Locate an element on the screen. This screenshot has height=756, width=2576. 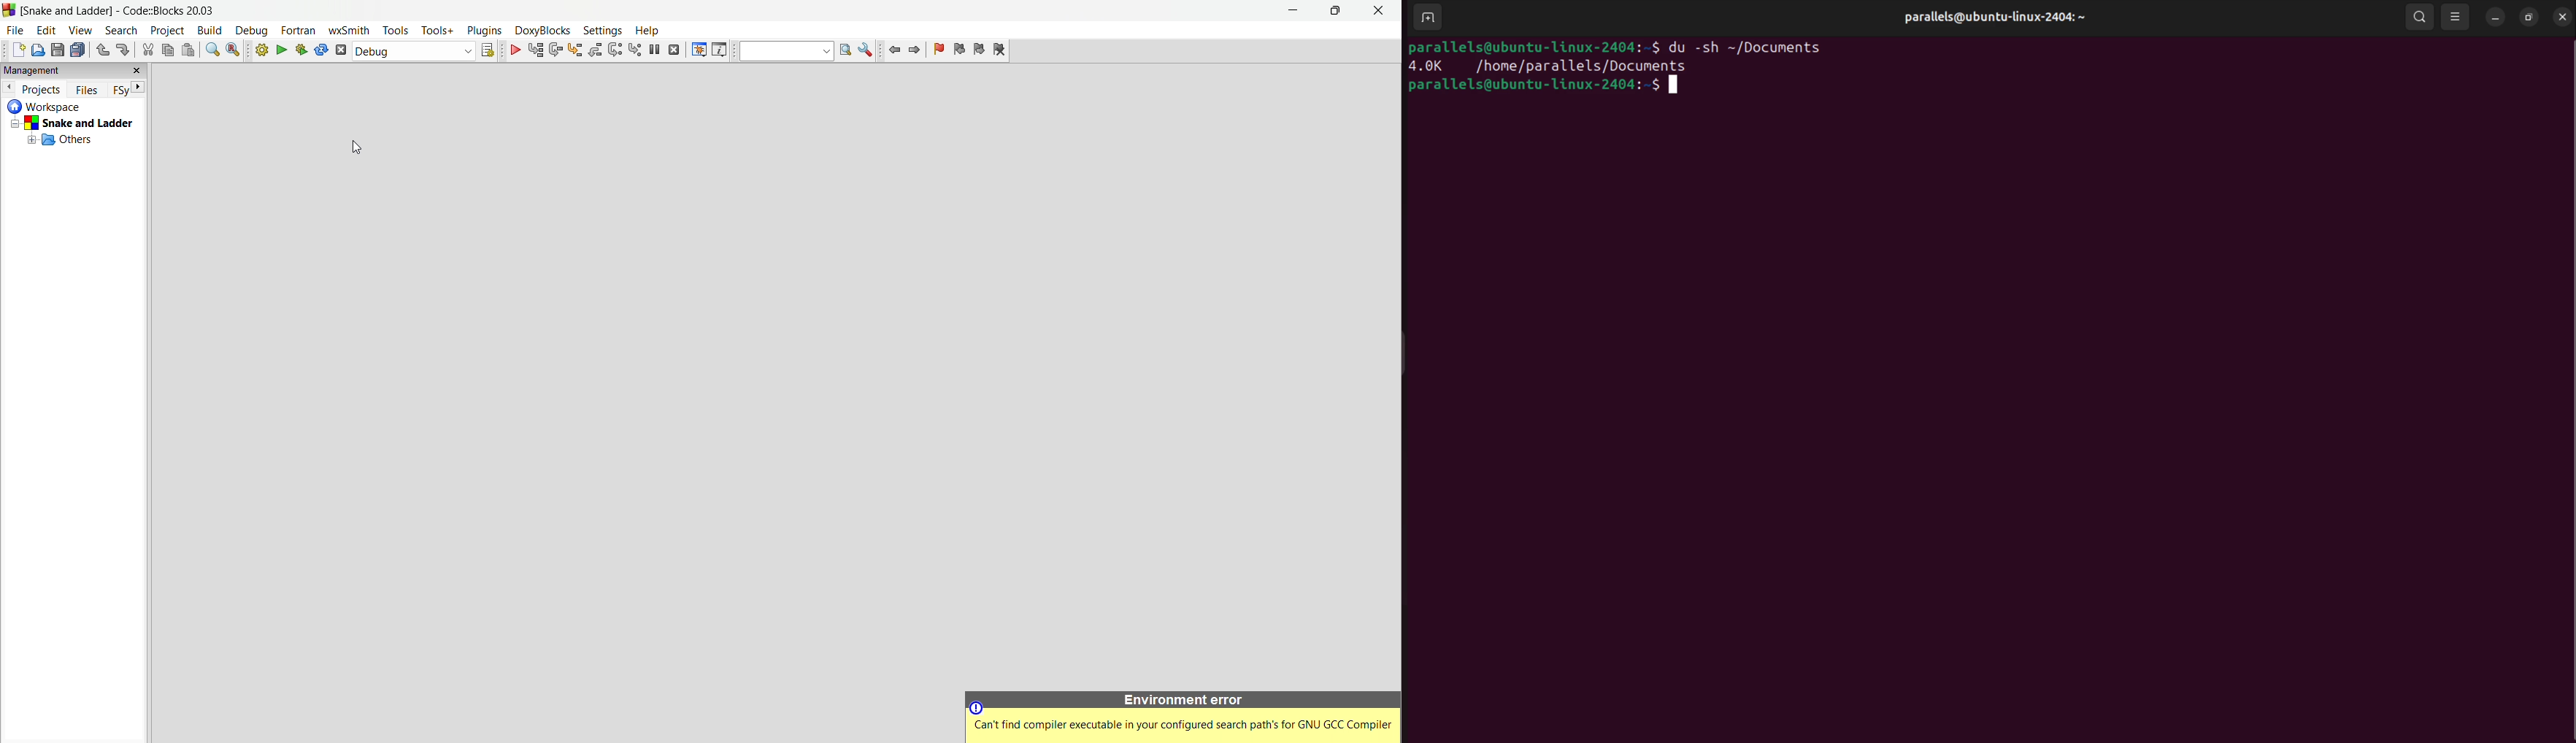
build and run is located at coordinates (303, 51).